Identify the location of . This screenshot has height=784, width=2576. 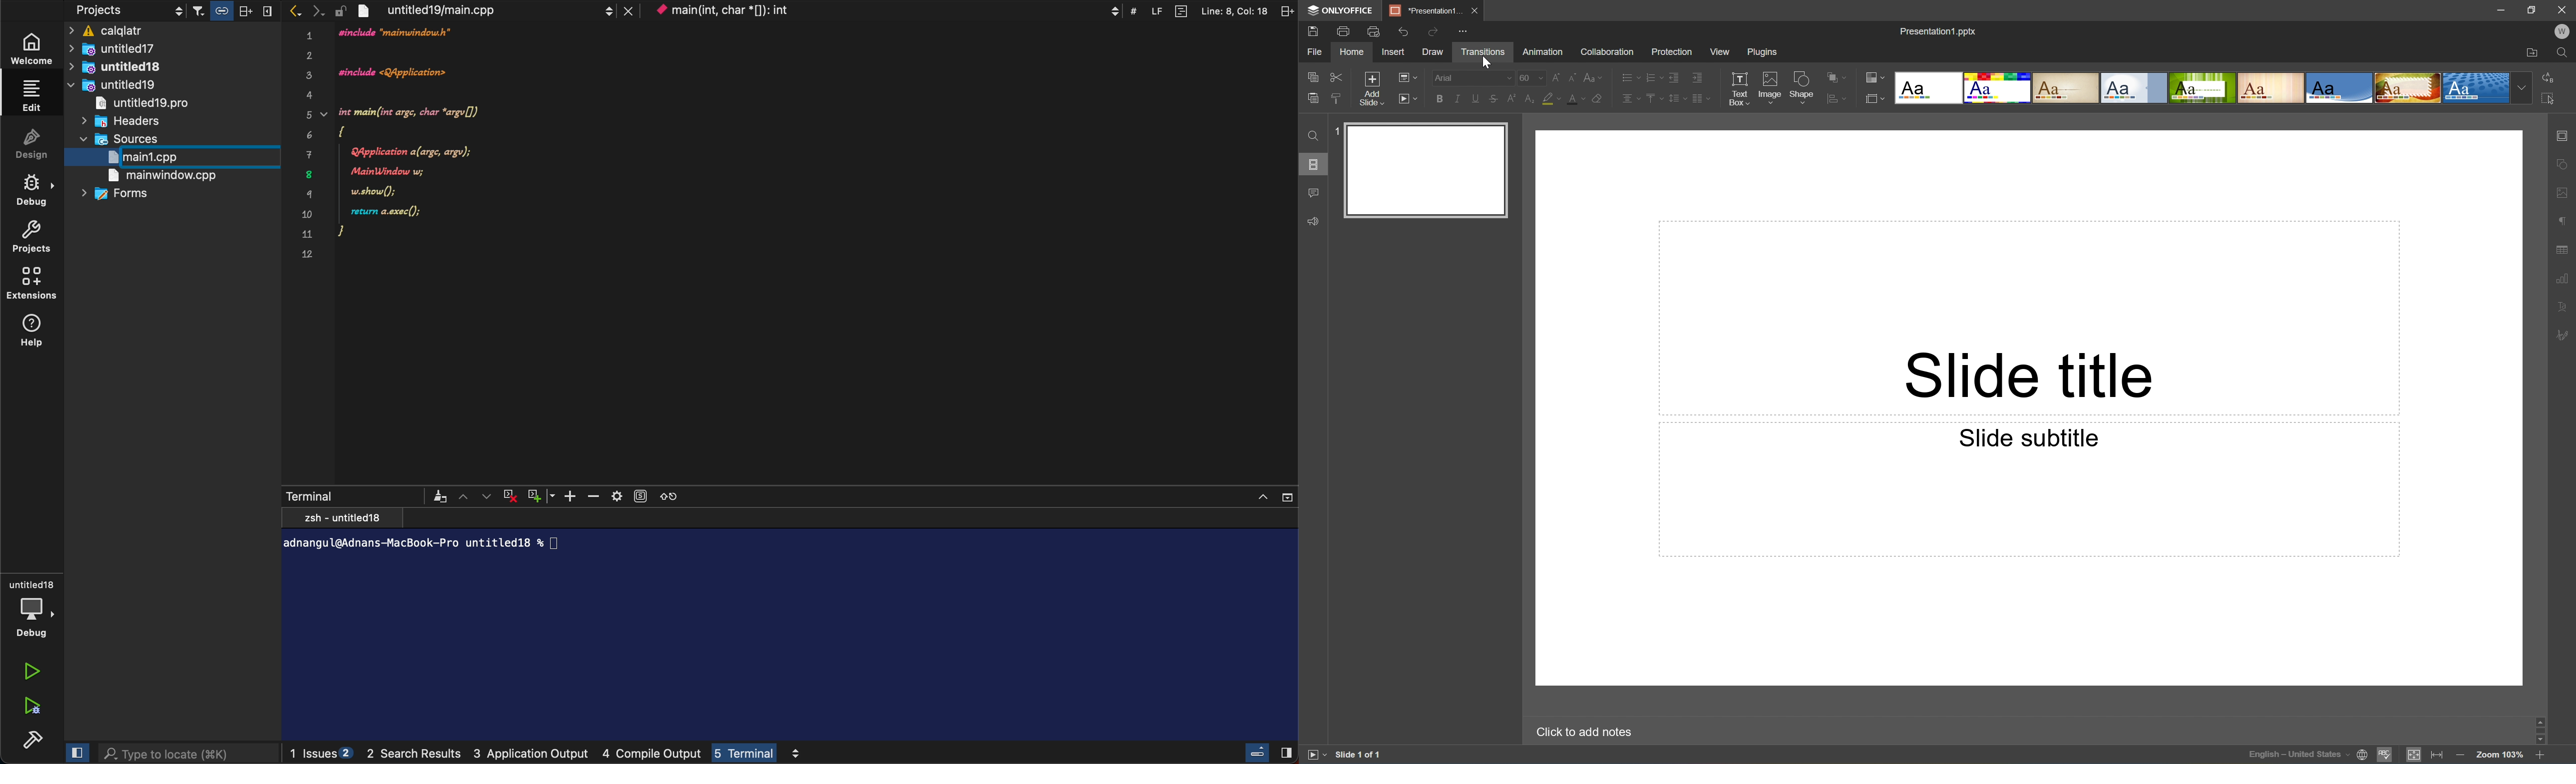
(2295, 756).